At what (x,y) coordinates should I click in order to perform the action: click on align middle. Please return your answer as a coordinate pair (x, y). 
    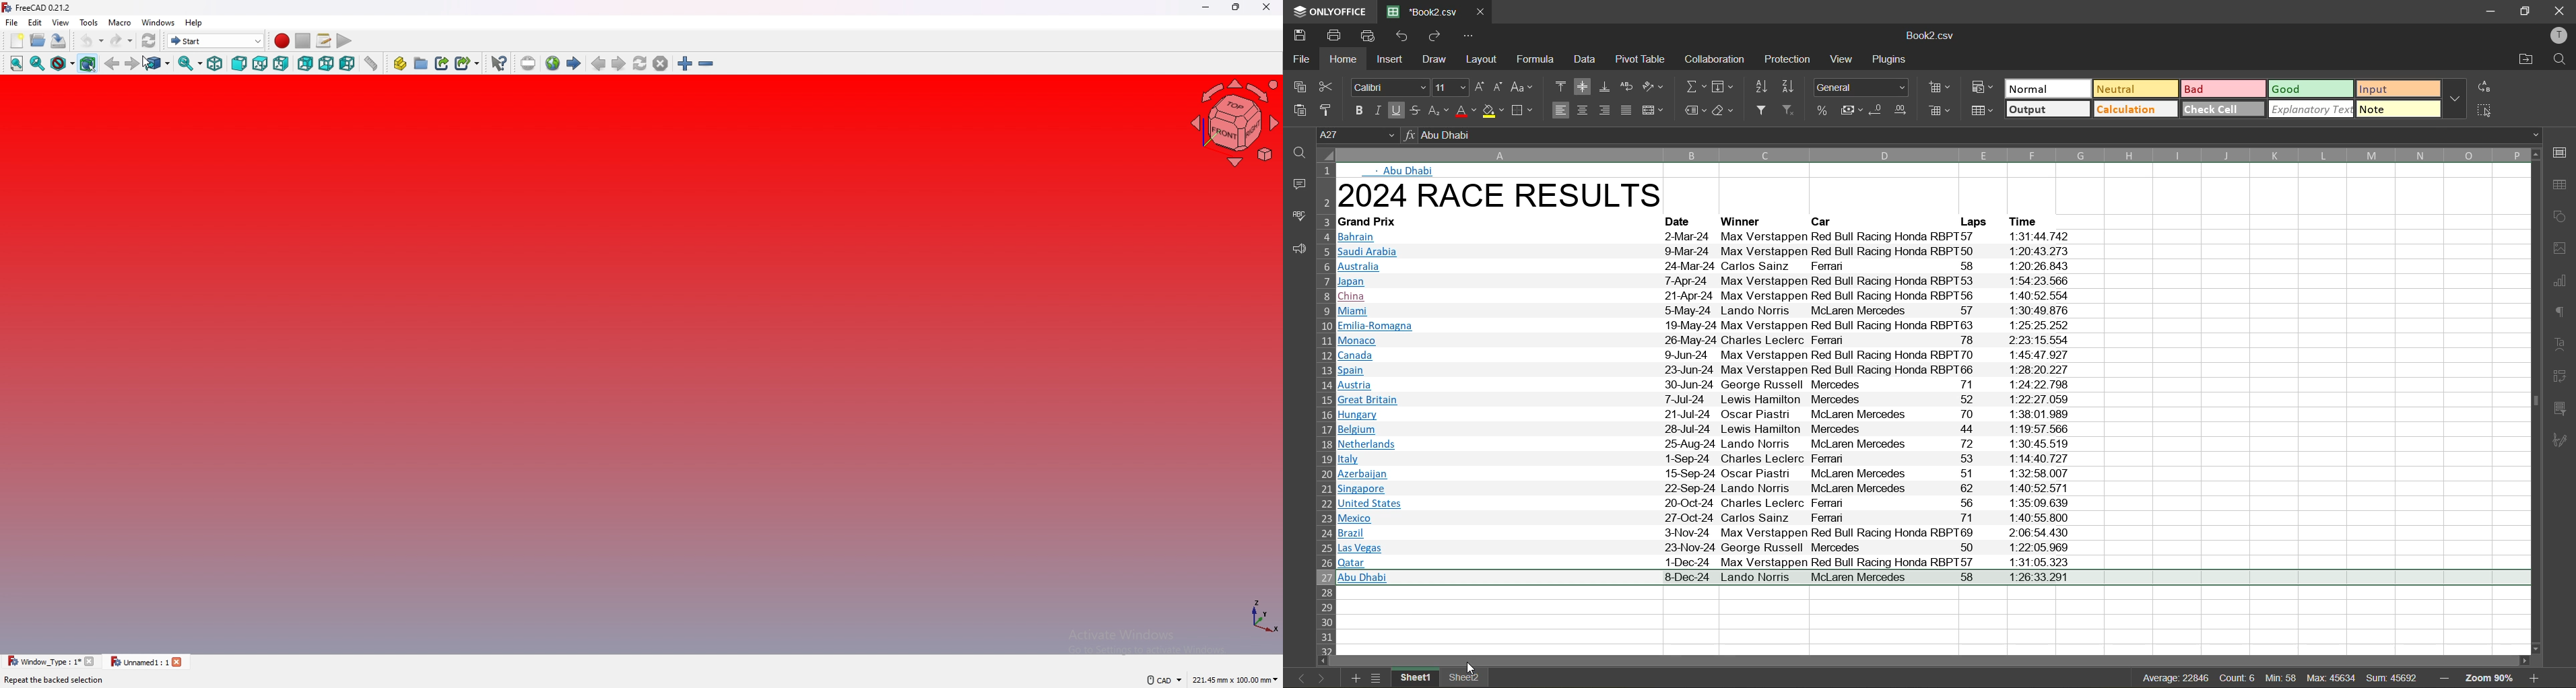
    Looking at the image, I should click on (1585, 86).